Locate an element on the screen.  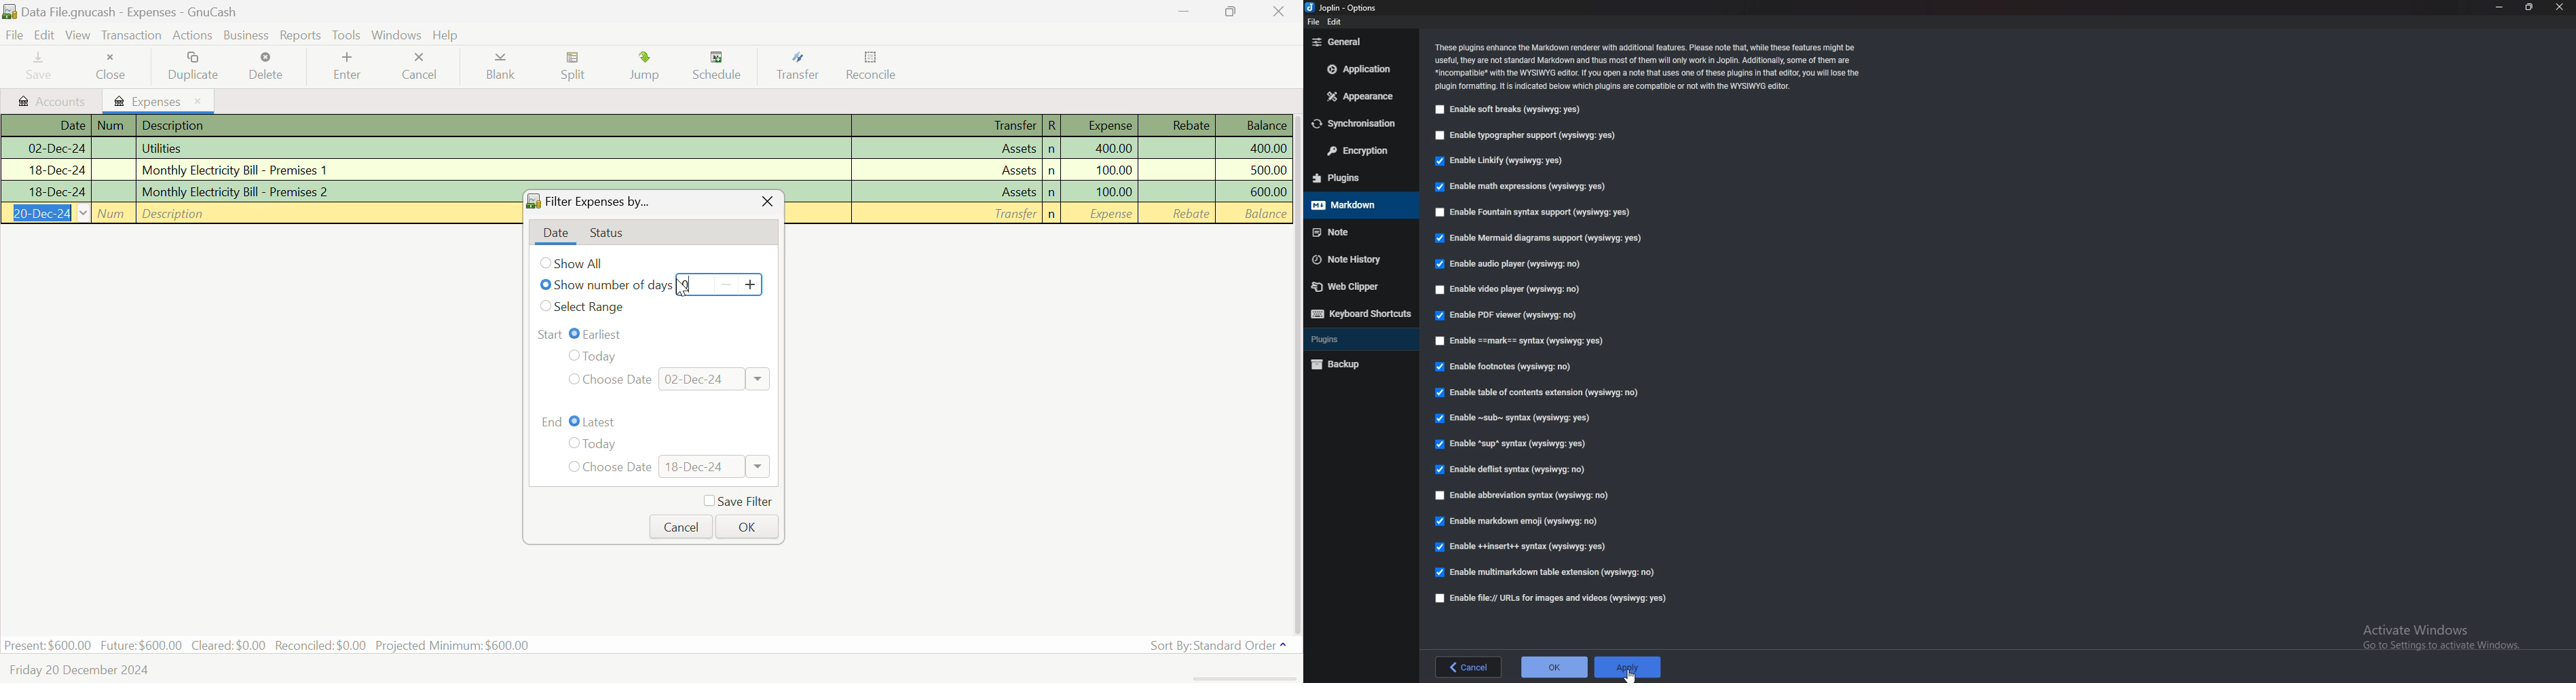
Present is located at coordinates (48, 646).